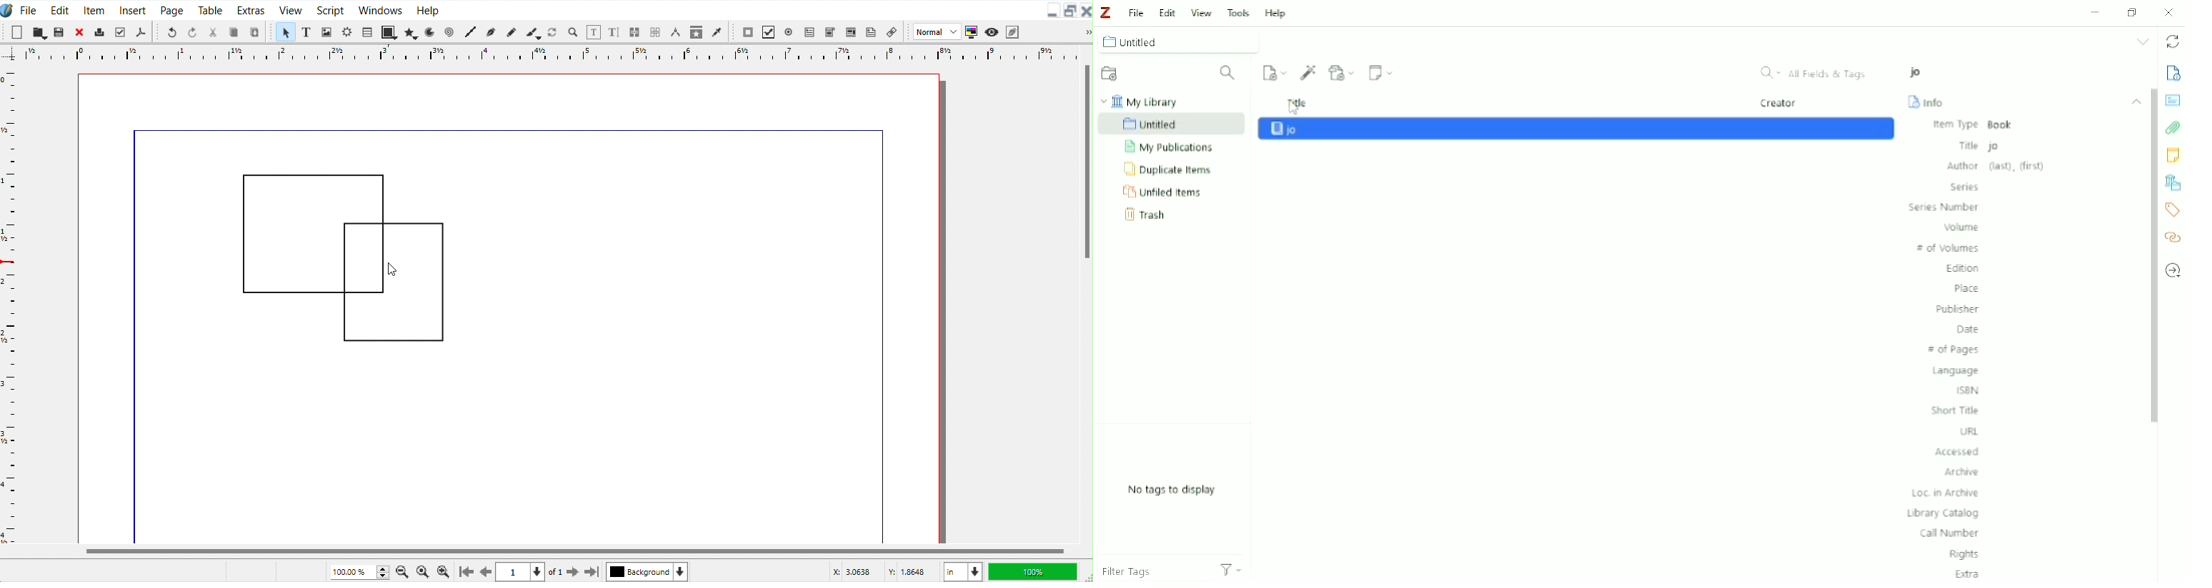 The image size is (2212, 588). I want to click on Preflight verifier, so click(121, 31).